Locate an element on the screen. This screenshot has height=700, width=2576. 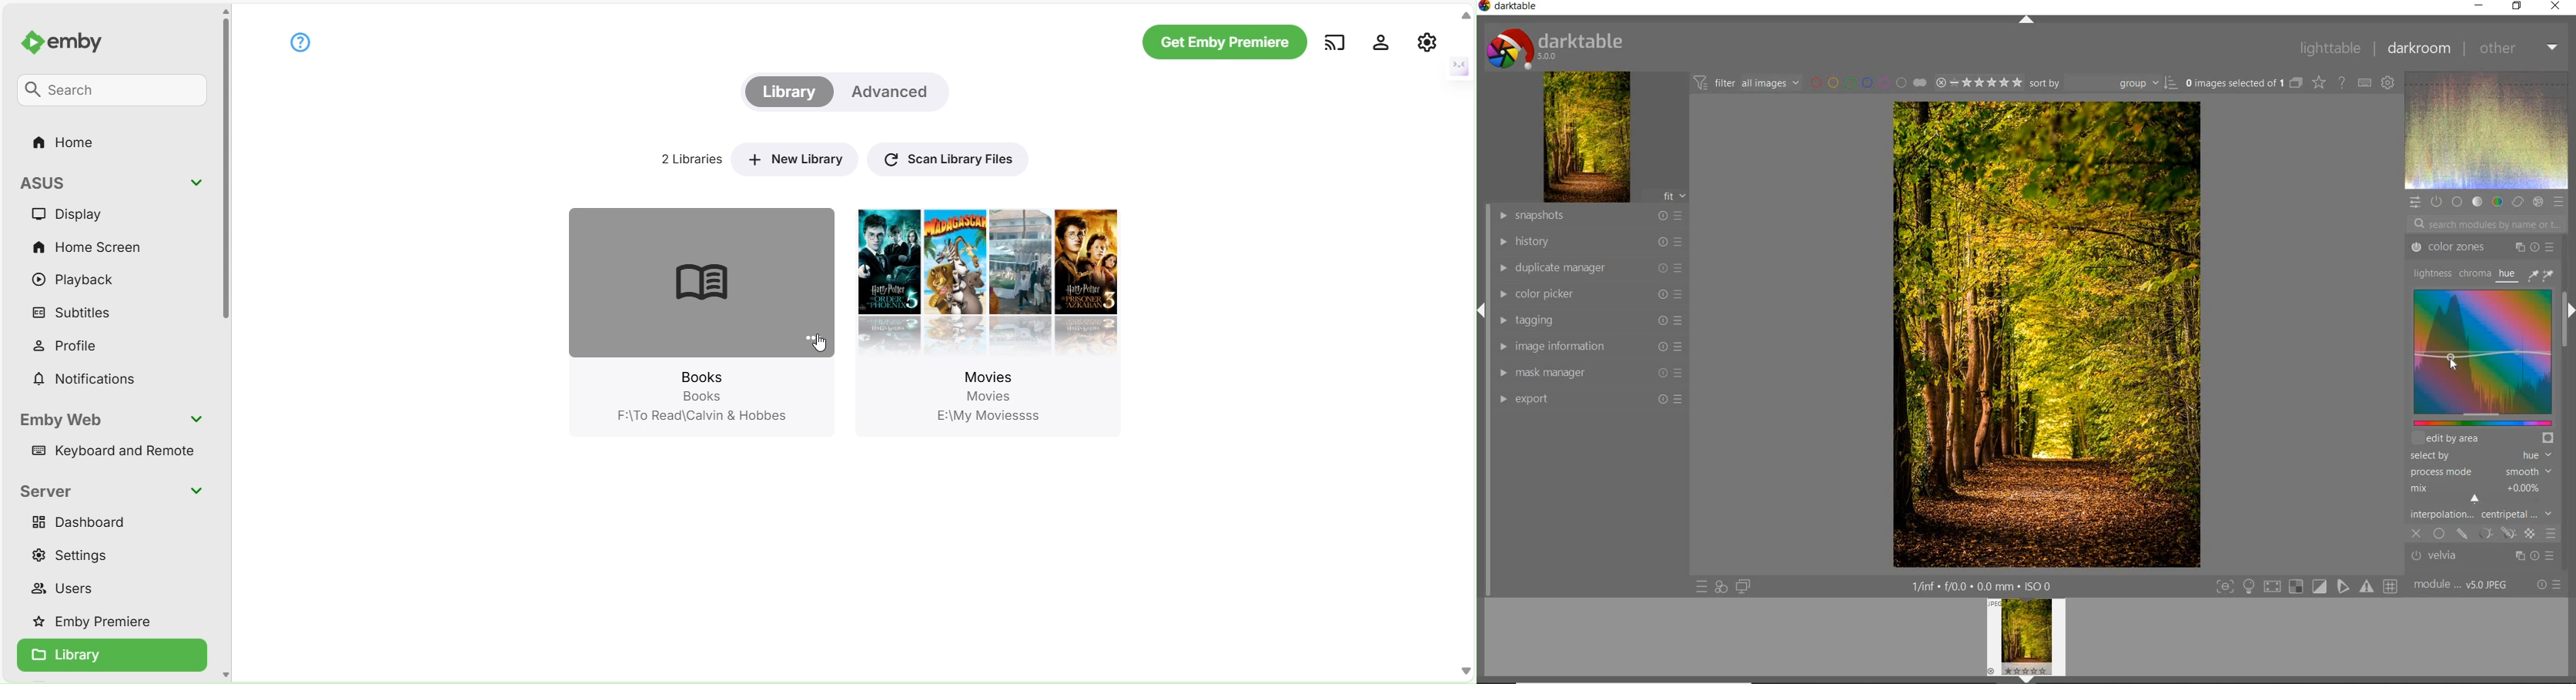
COLOR is located at coordinates (2499, 202).